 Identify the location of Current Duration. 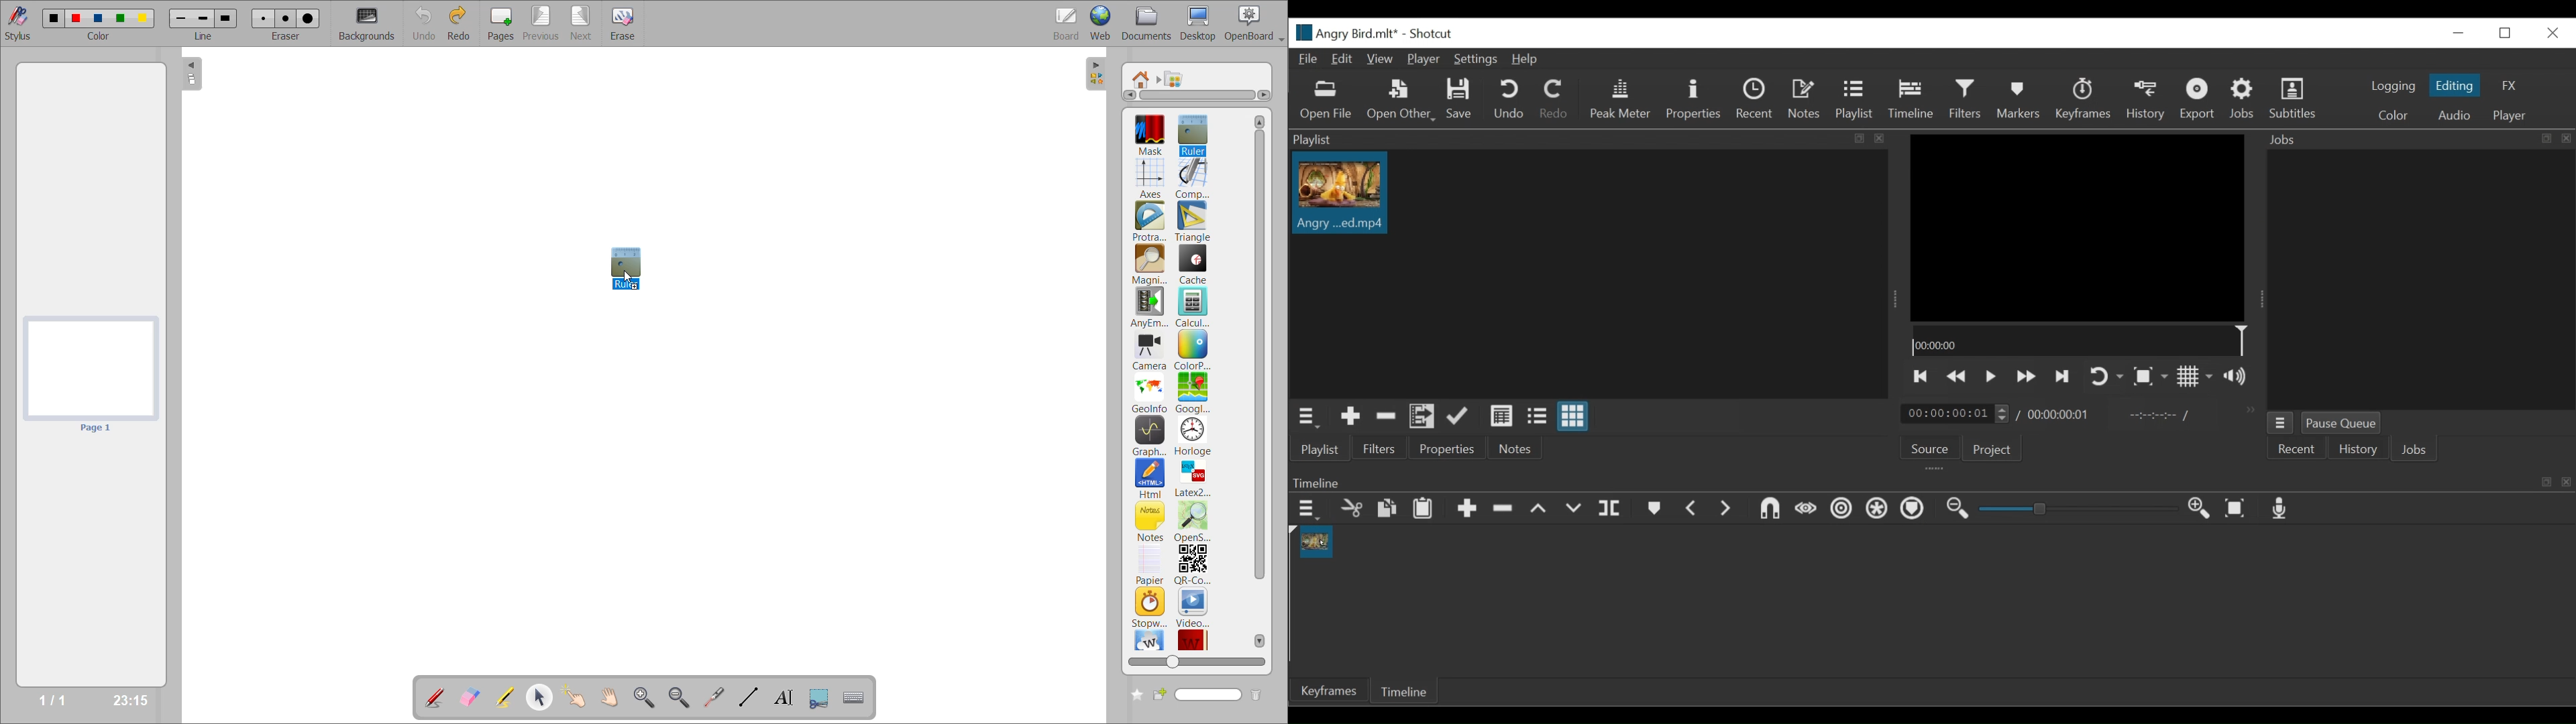
(1955, 412).